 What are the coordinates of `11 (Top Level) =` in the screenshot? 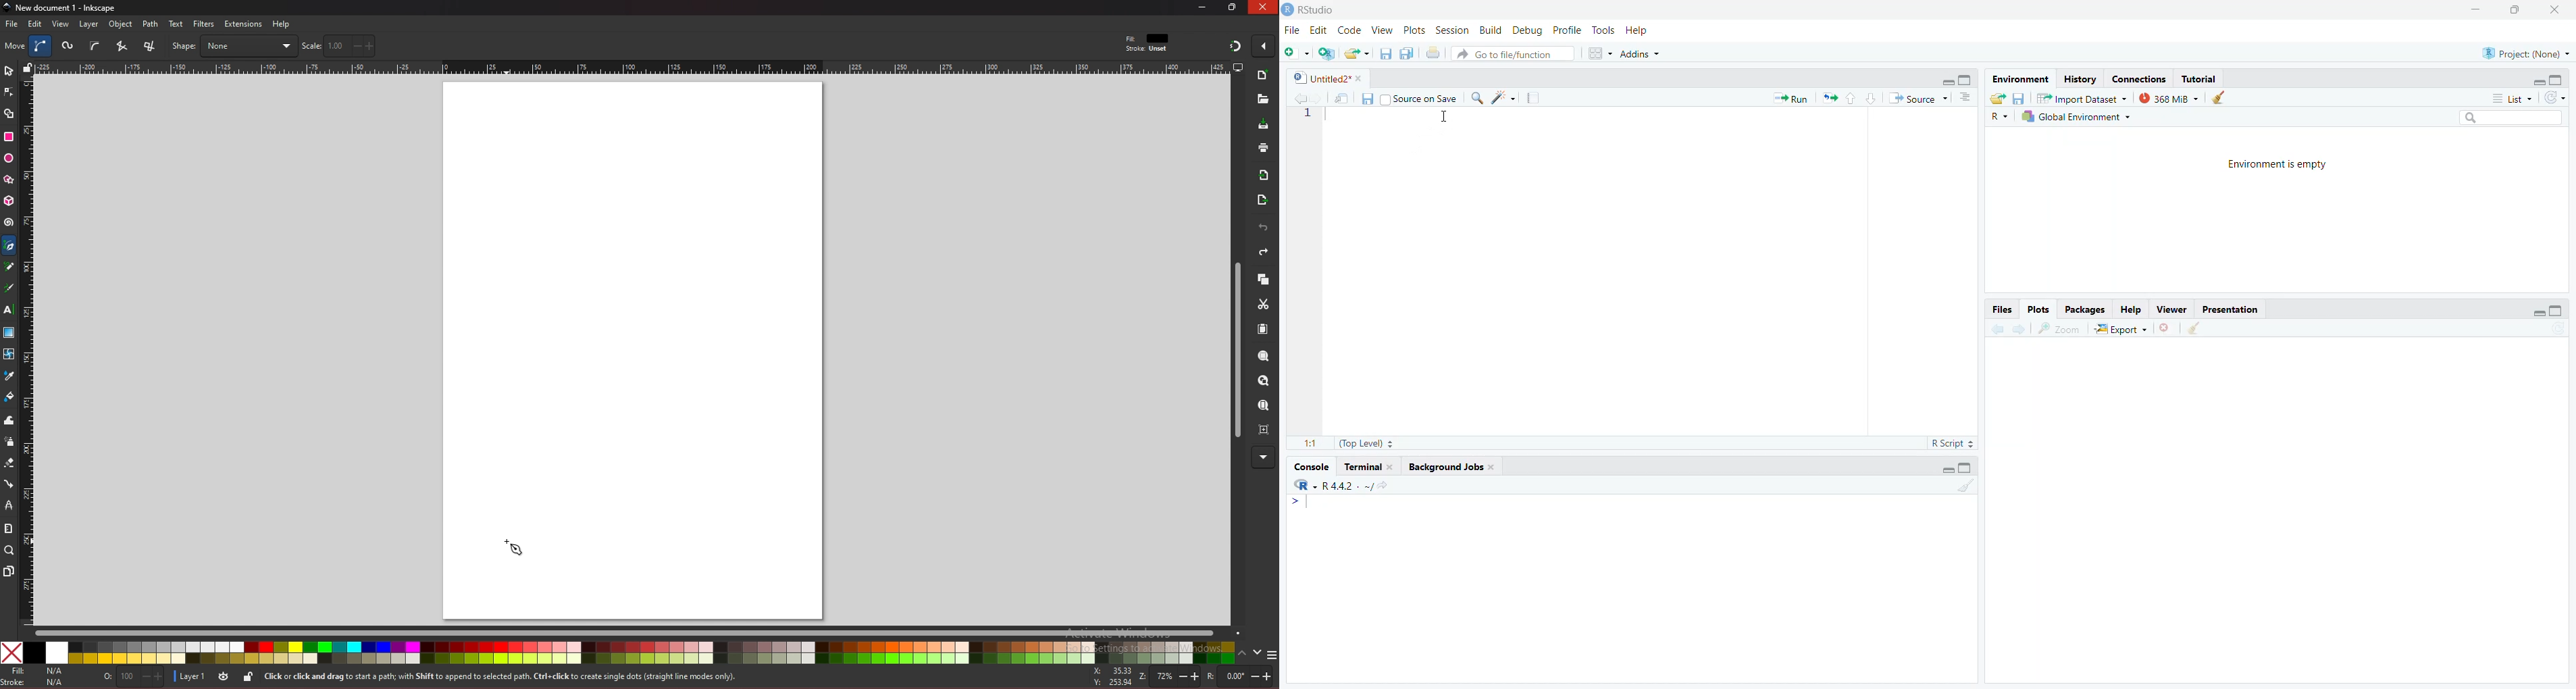 It's located at (1348, 441).